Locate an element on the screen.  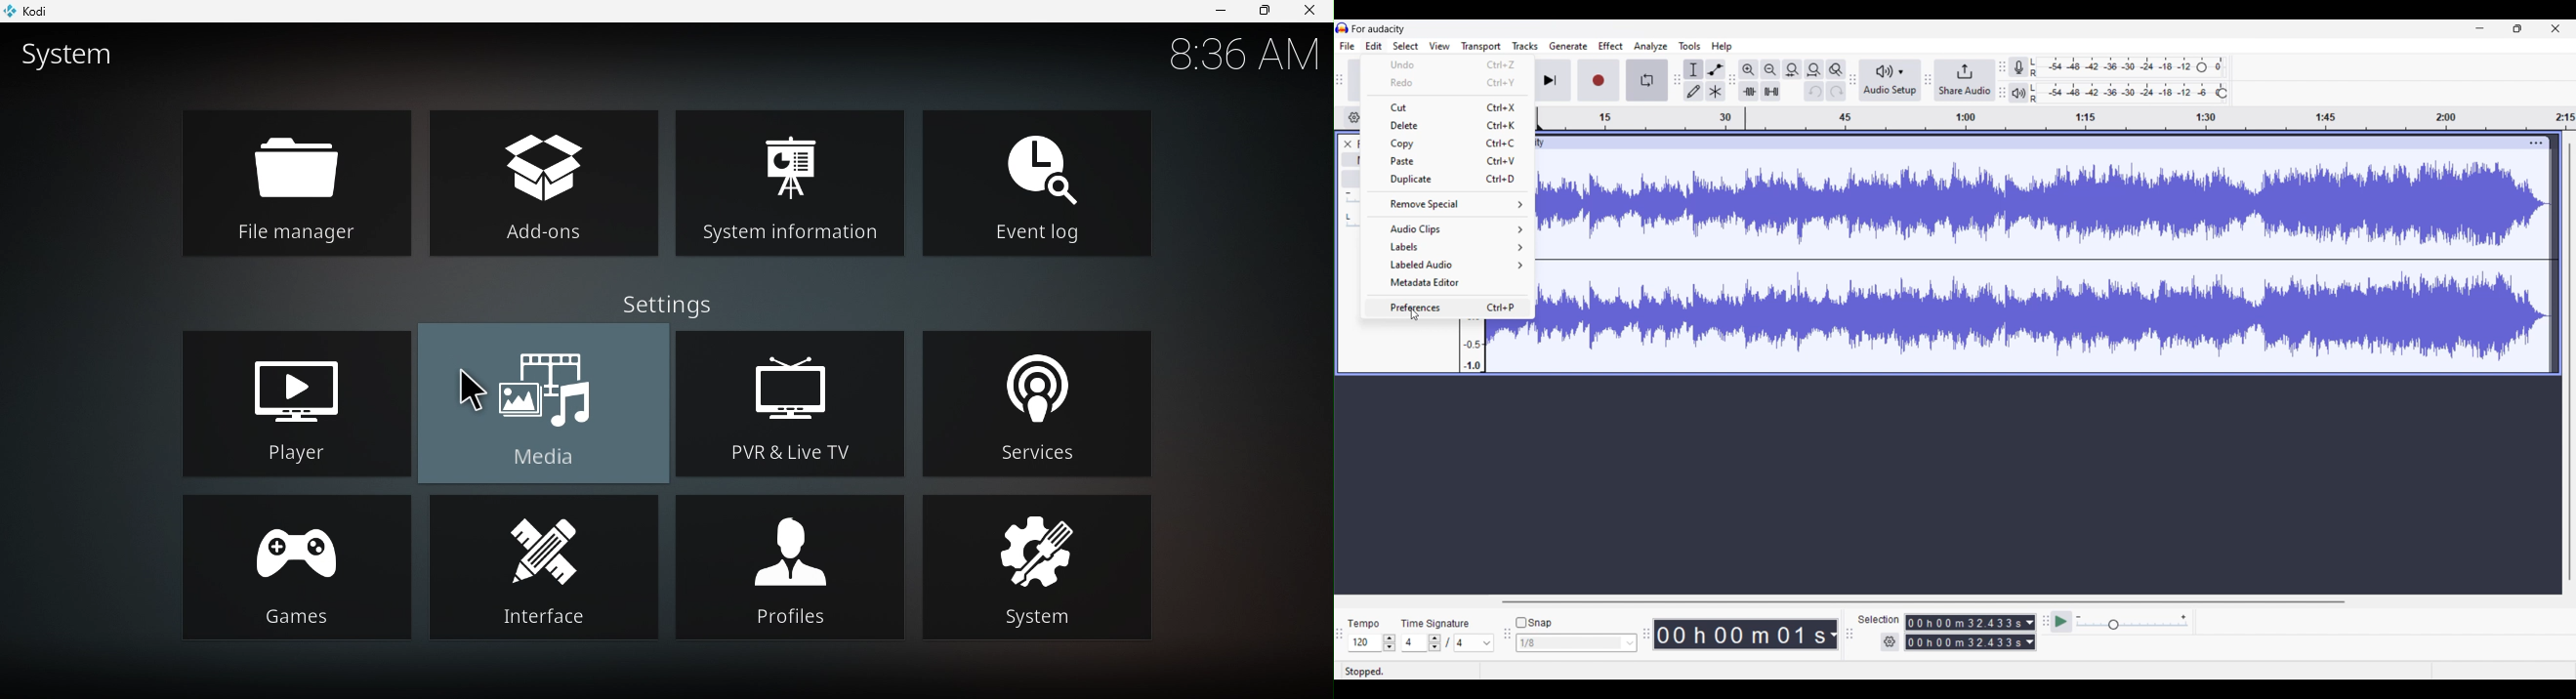
Selection duration is located at coordinates (1965, 632).